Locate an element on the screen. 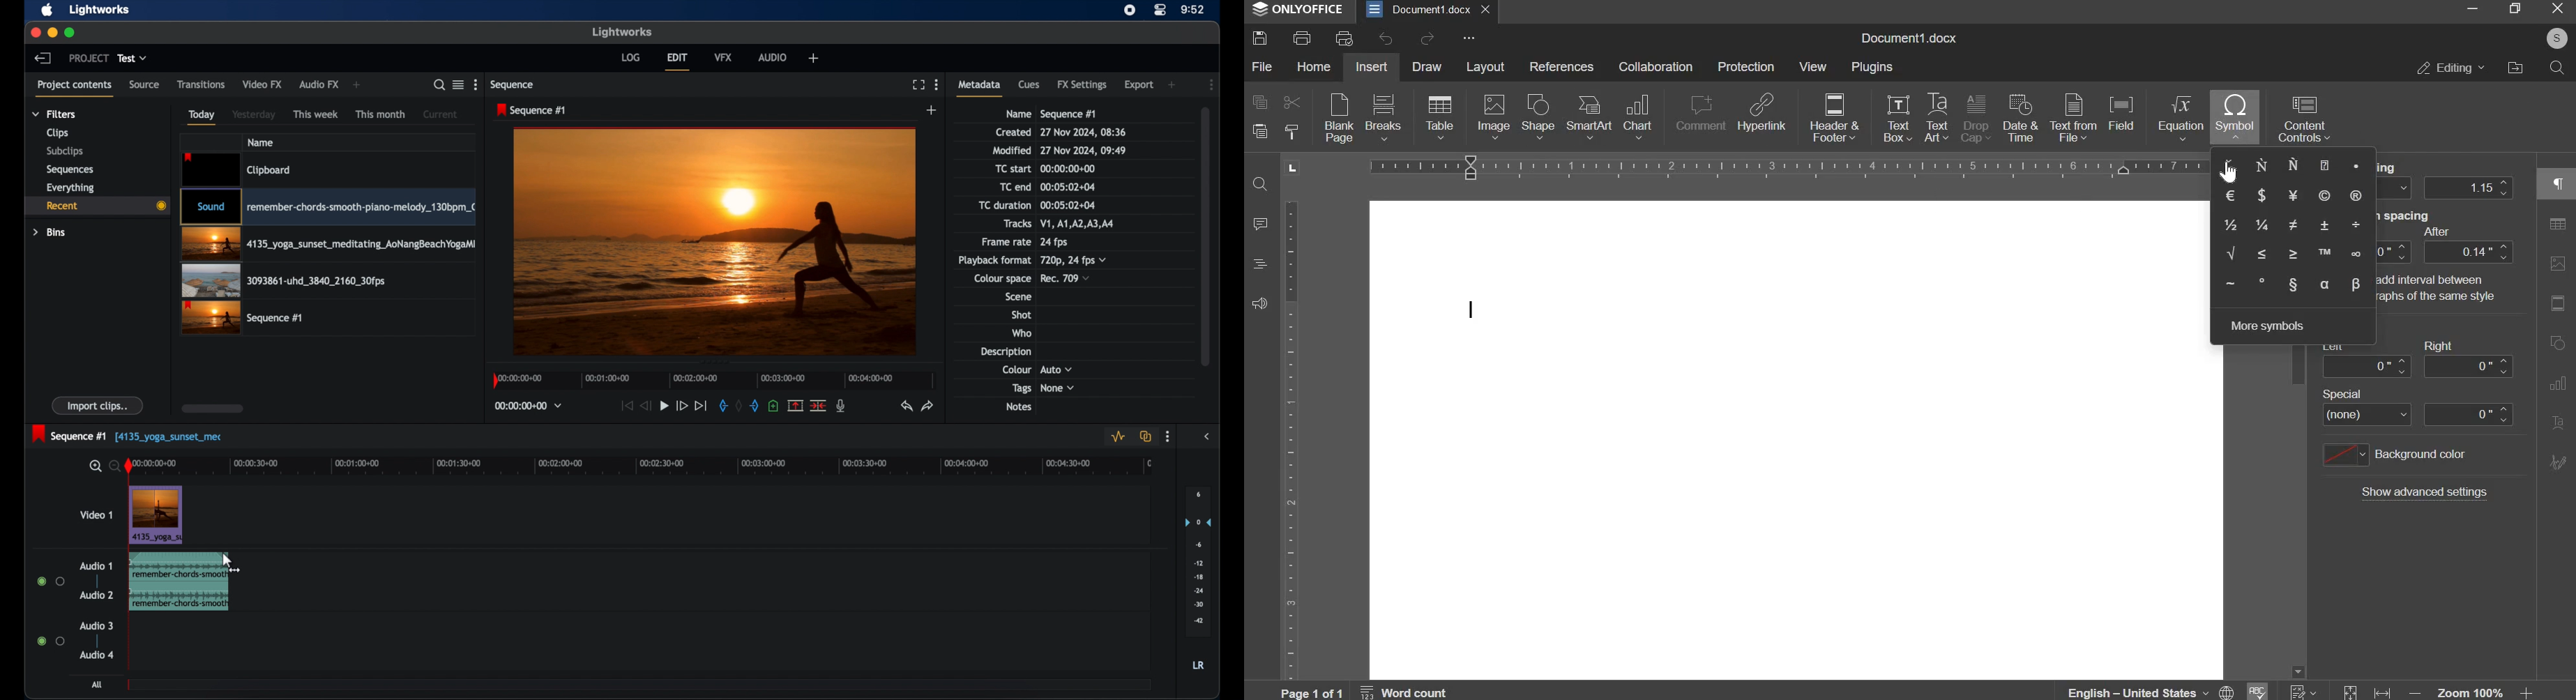  line spacing distance is located at coordinates (2469, 188).